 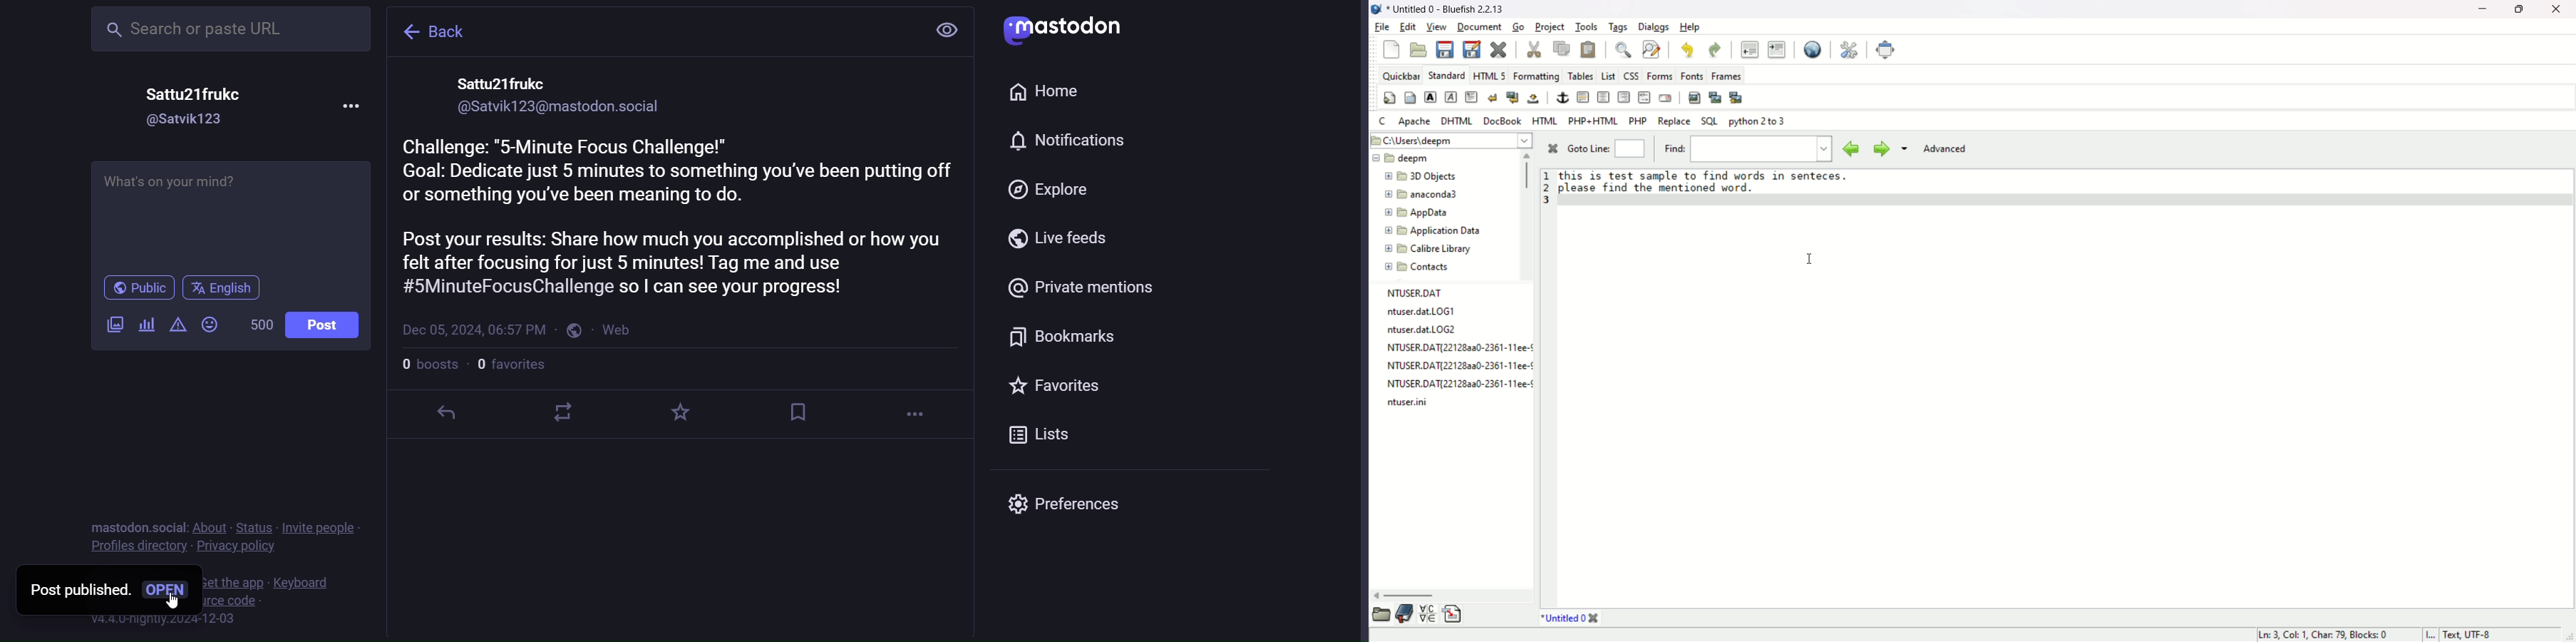 I want to click on 3D object, so click(x=1419, y=176).